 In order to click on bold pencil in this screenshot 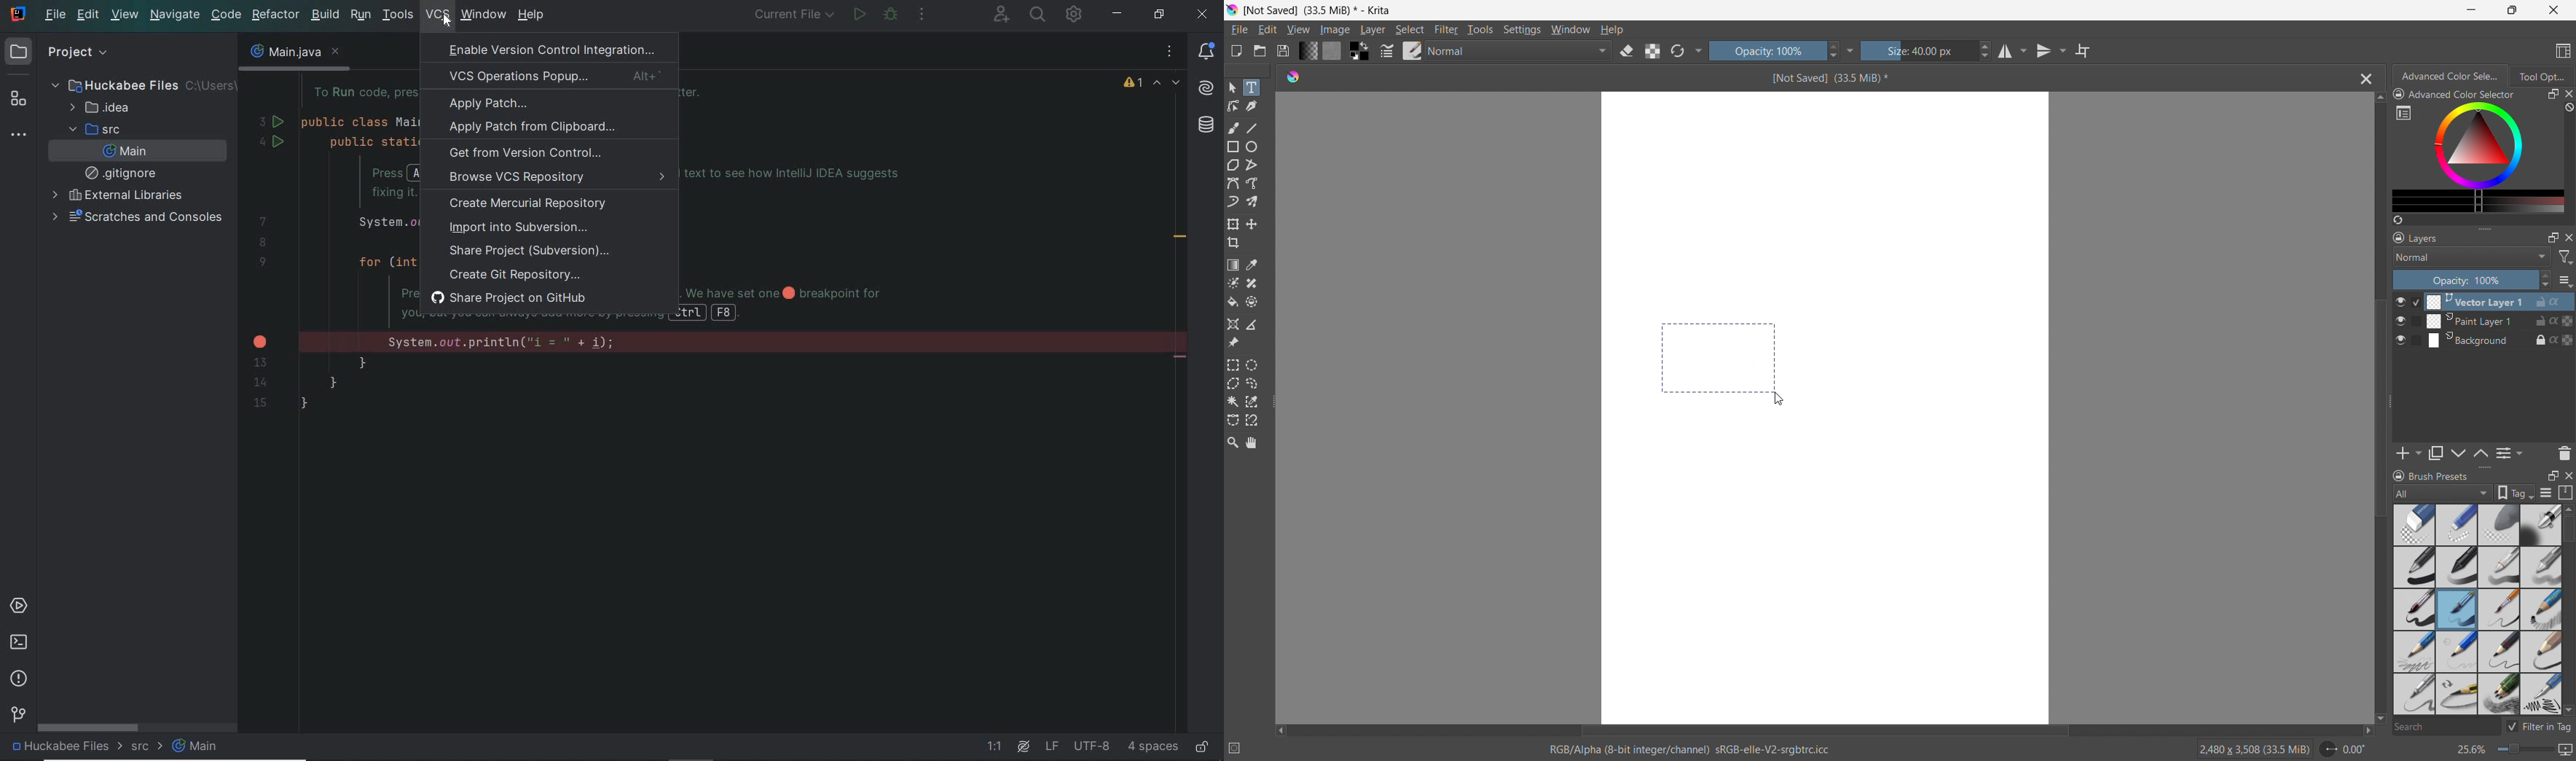, I will do `click(2542, 652)`.